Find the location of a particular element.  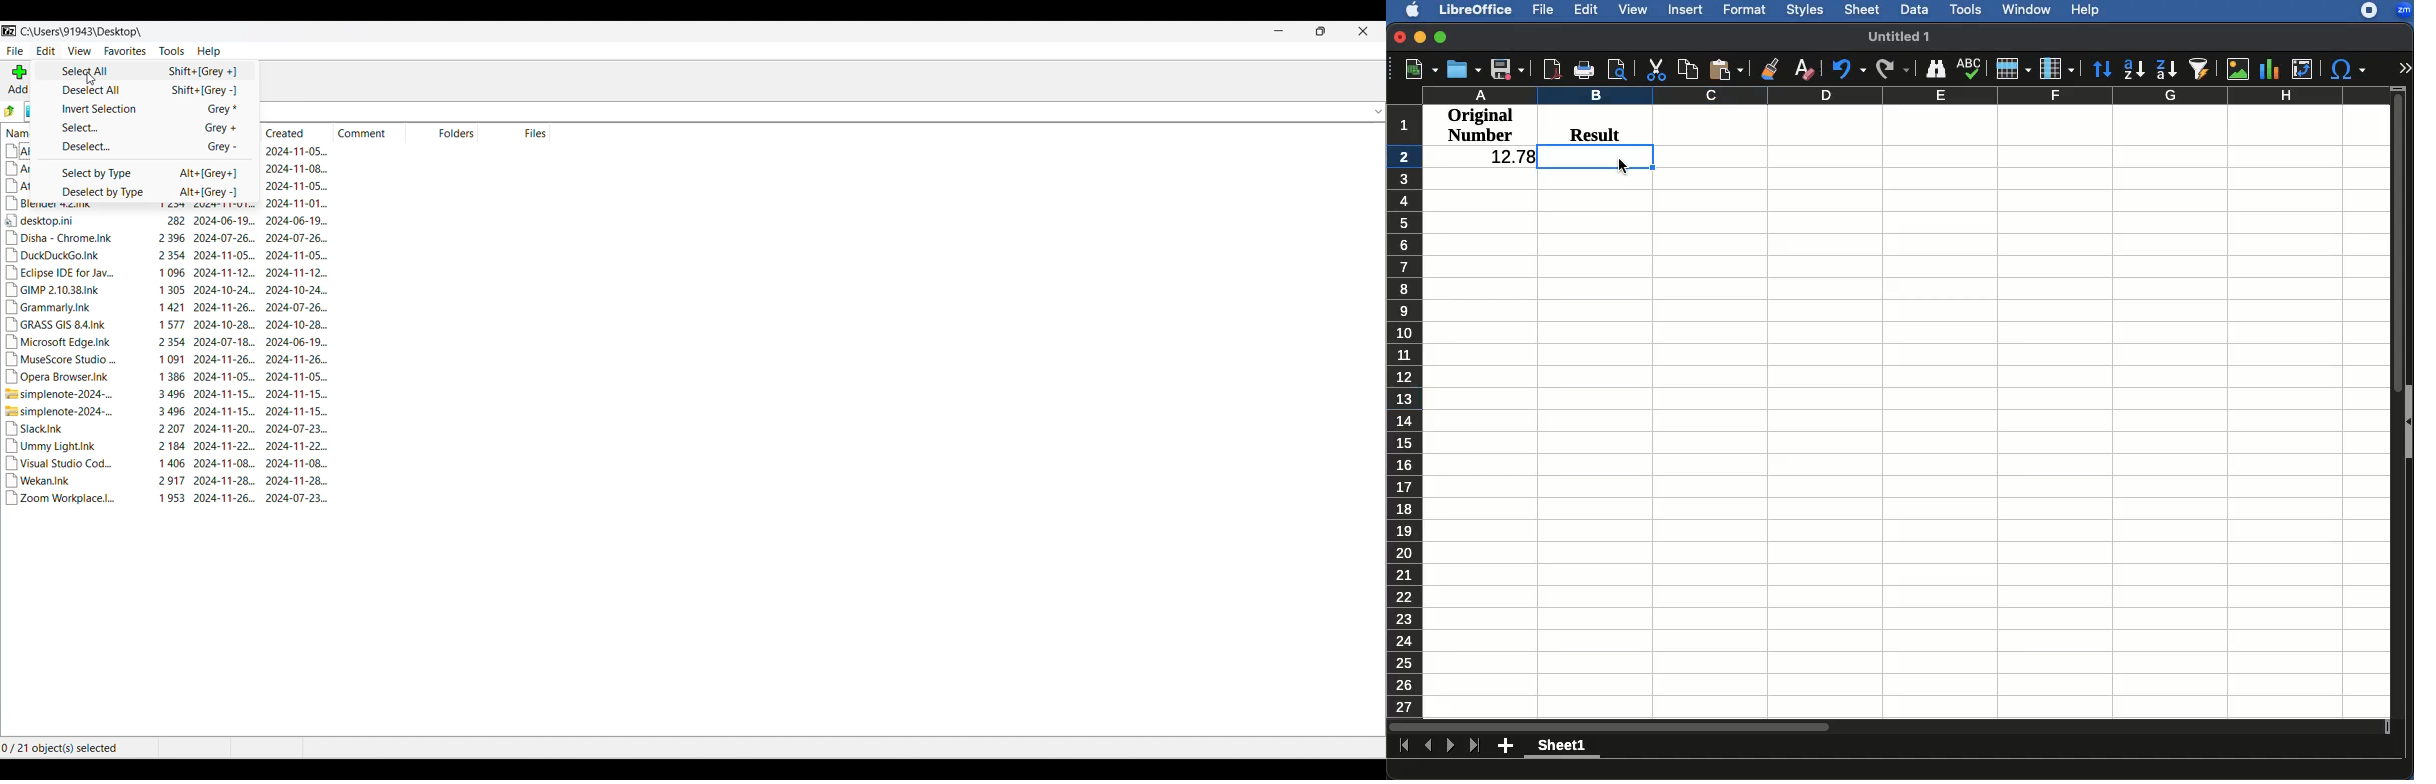

12.78 is located at coordinates (1505, 157).